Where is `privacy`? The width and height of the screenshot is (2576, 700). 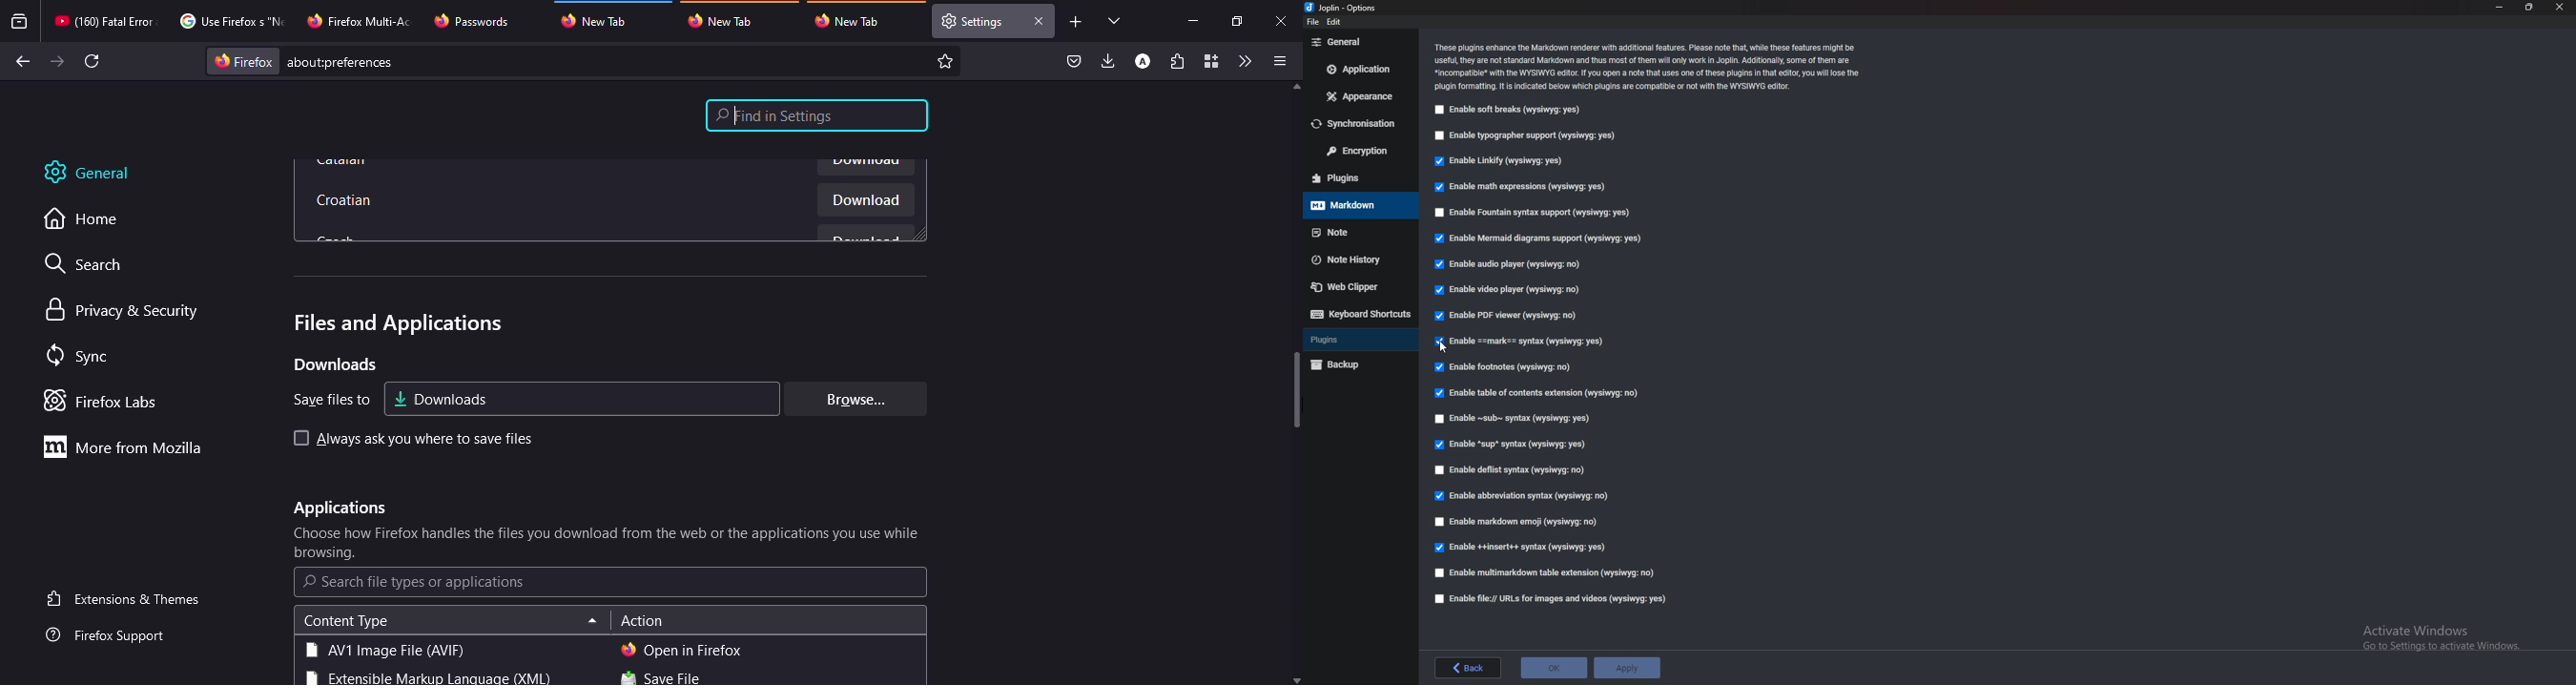
privacy is located at coordinates (125, 311).